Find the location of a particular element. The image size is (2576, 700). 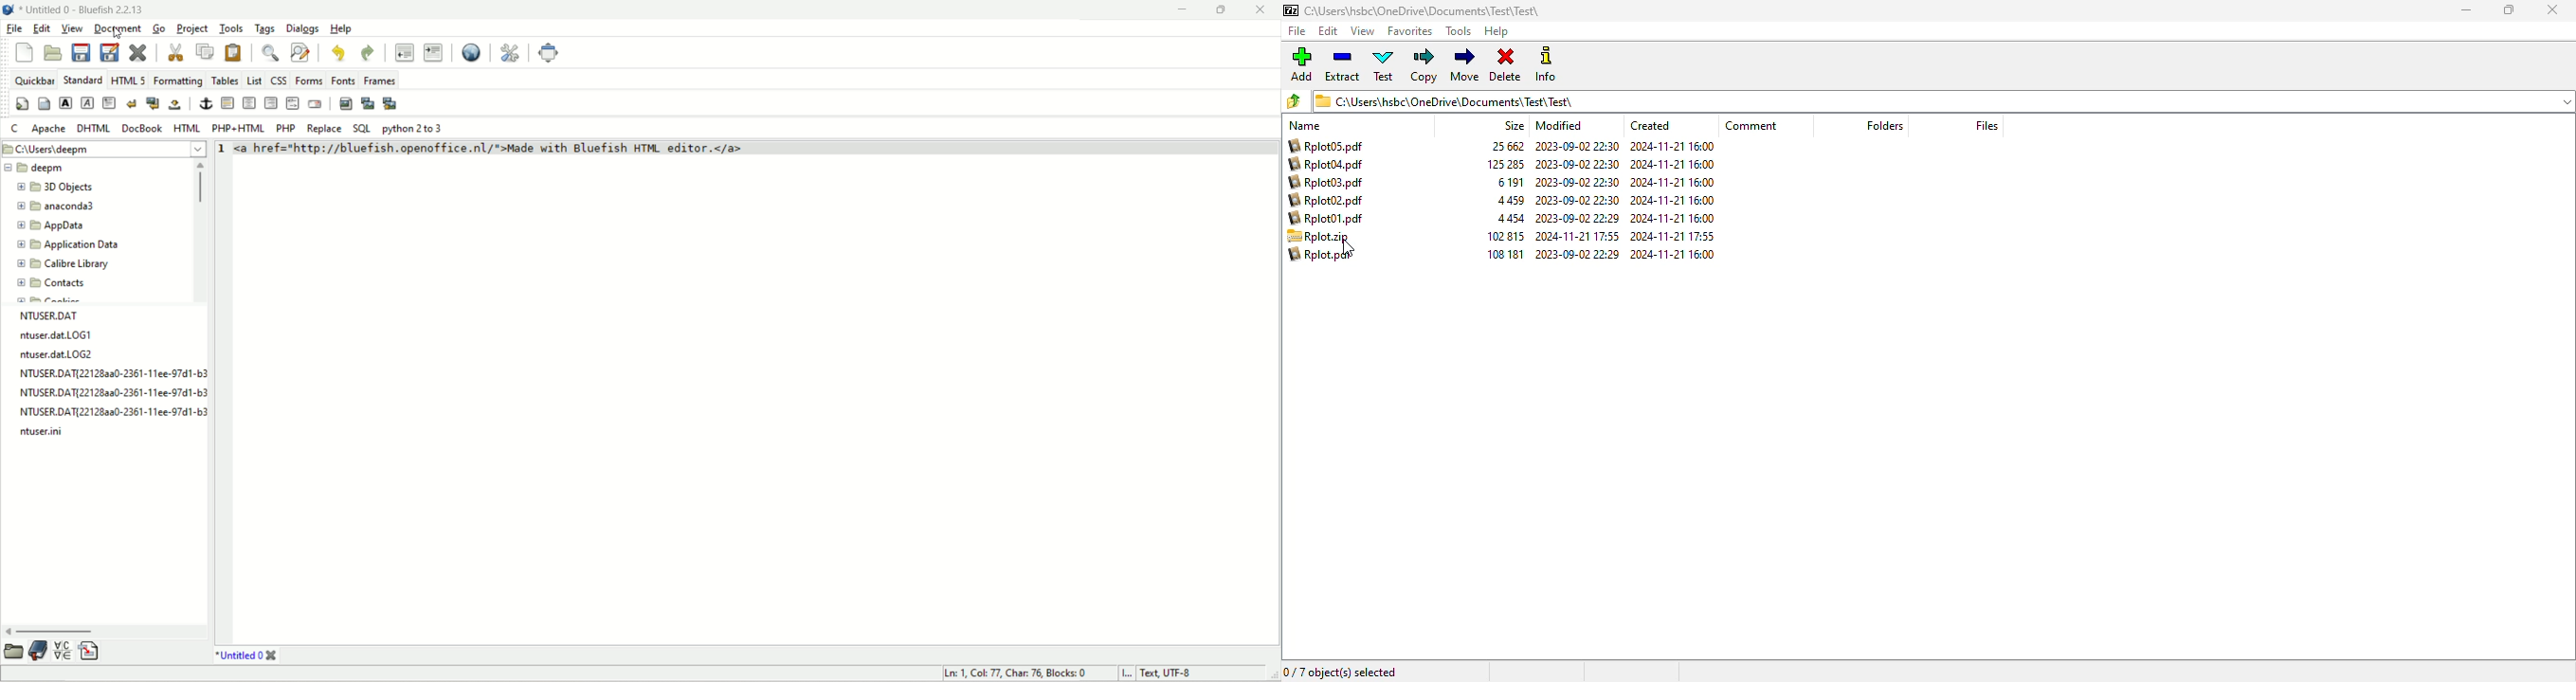

list is located at coordinates (256, 79).